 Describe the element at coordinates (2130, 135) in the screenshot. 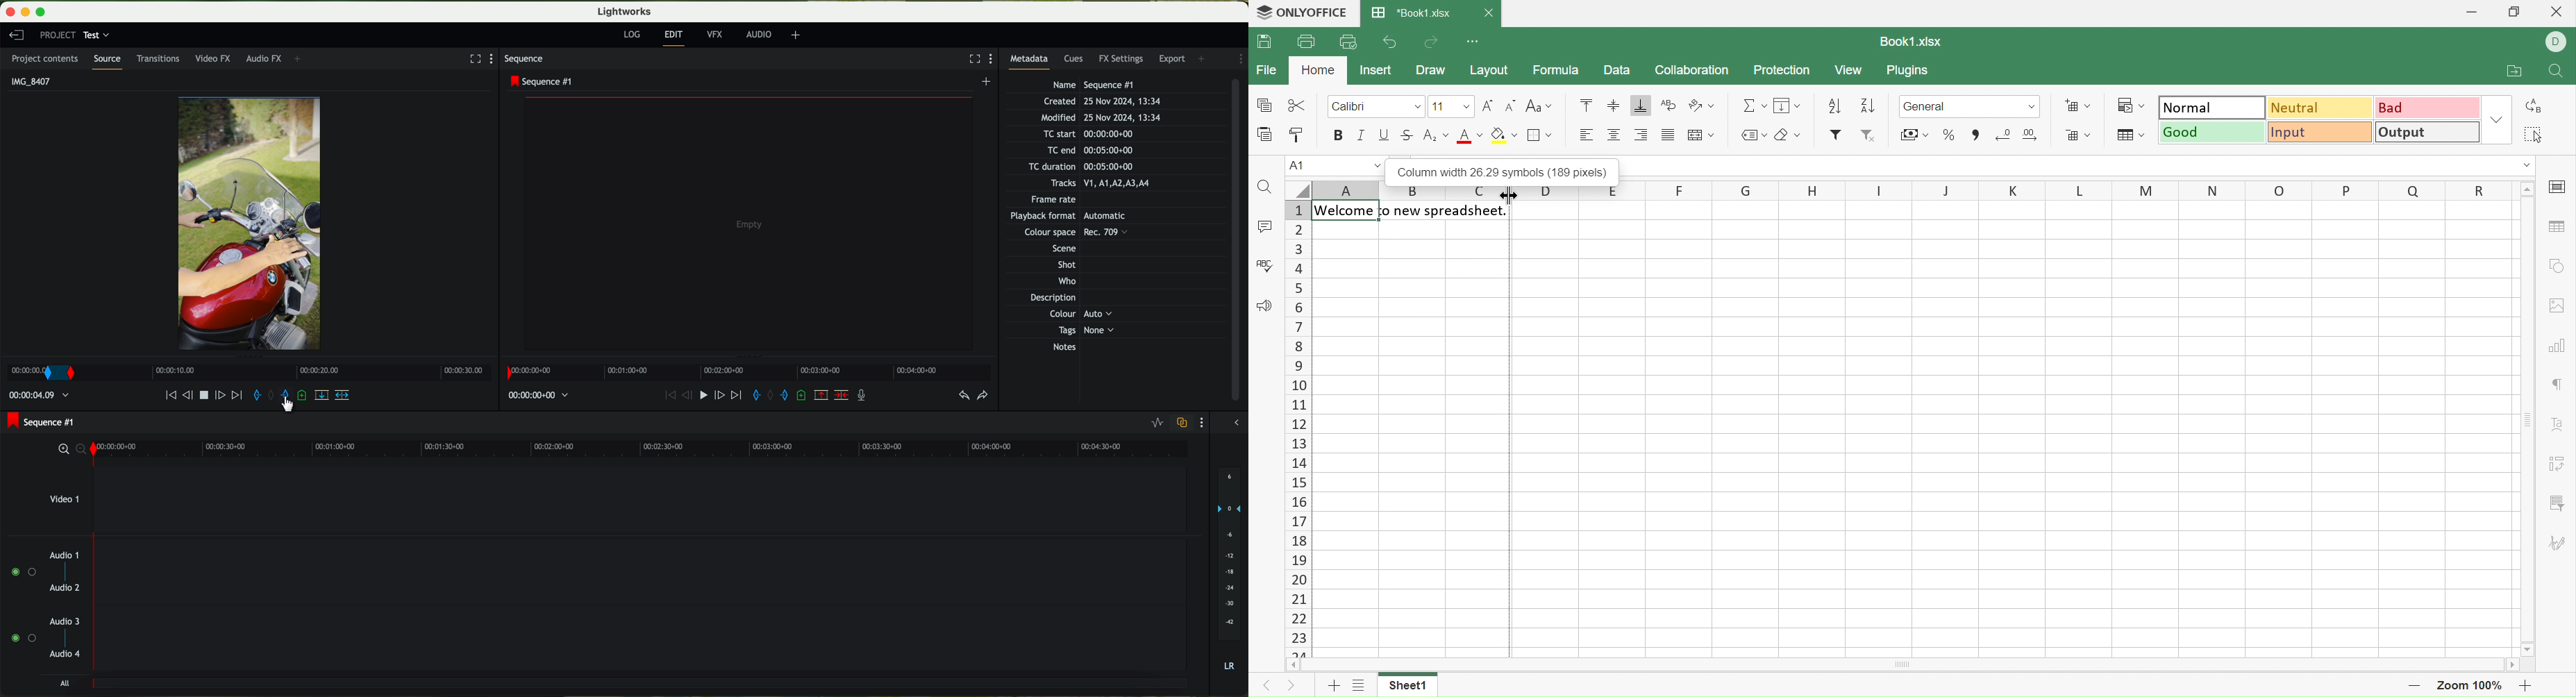

I see `Format as table template` at that location.